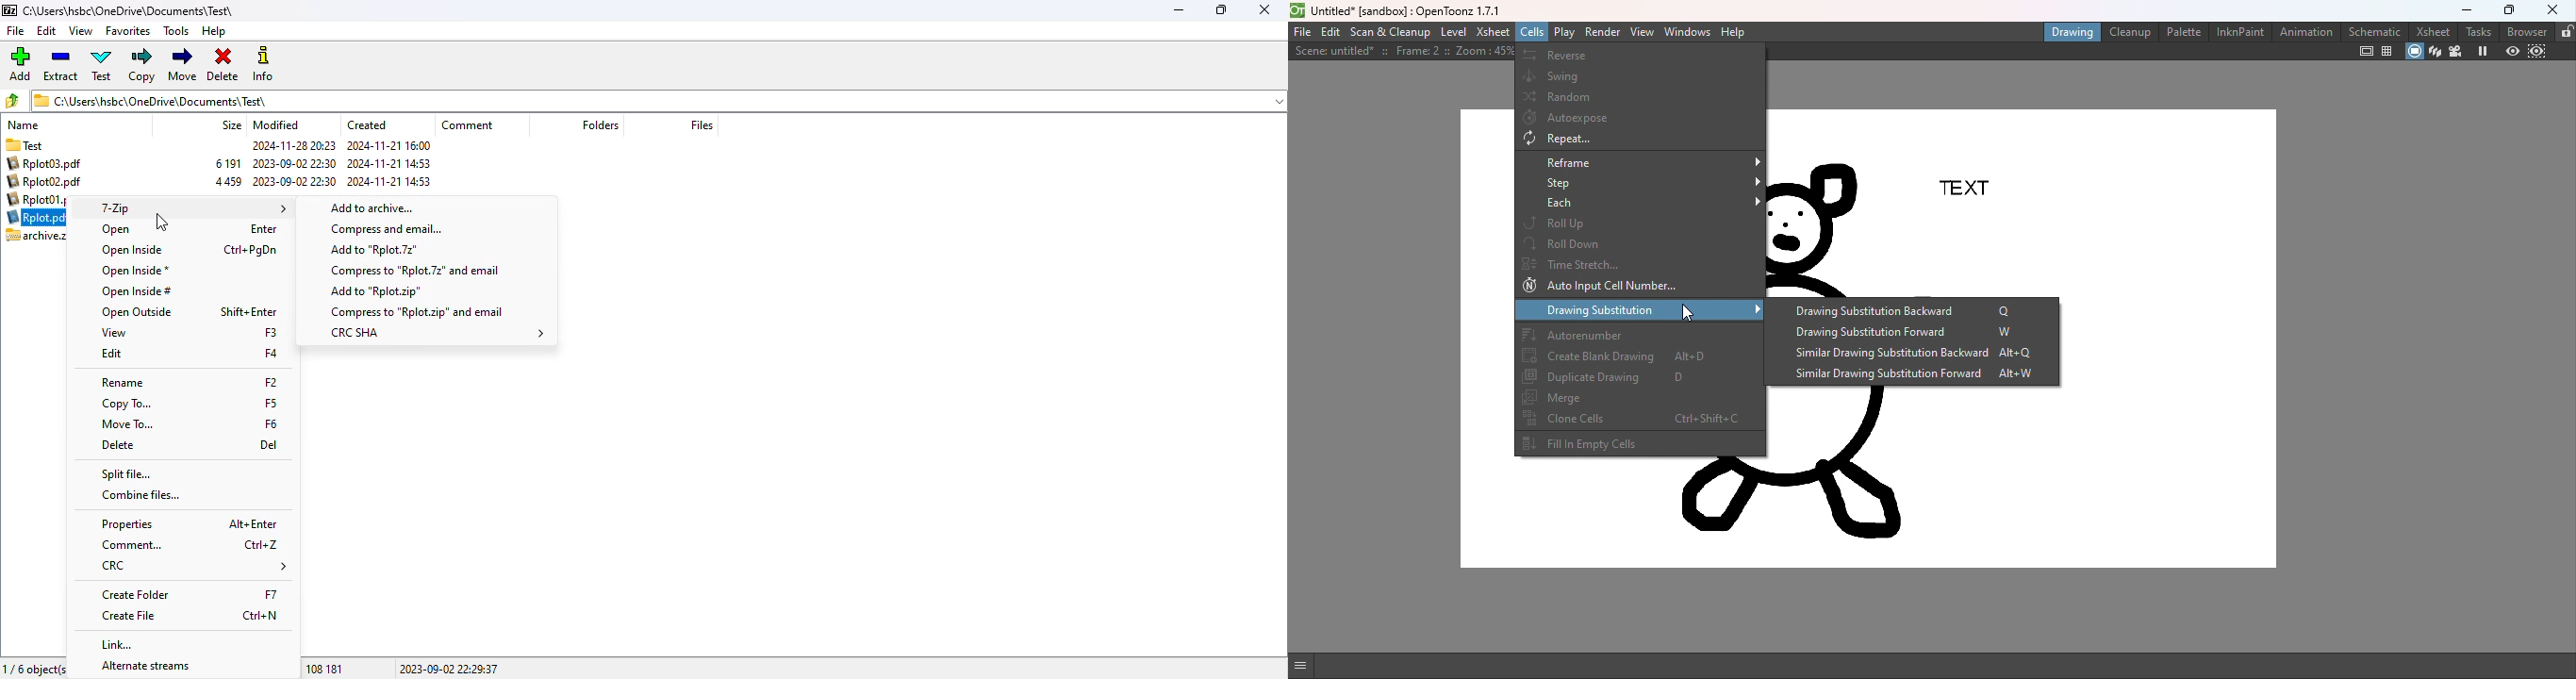  What do you see at coordinates (1645, 141) in the screenshot?
I see `Repeat` at bounding box center [1645, 141].